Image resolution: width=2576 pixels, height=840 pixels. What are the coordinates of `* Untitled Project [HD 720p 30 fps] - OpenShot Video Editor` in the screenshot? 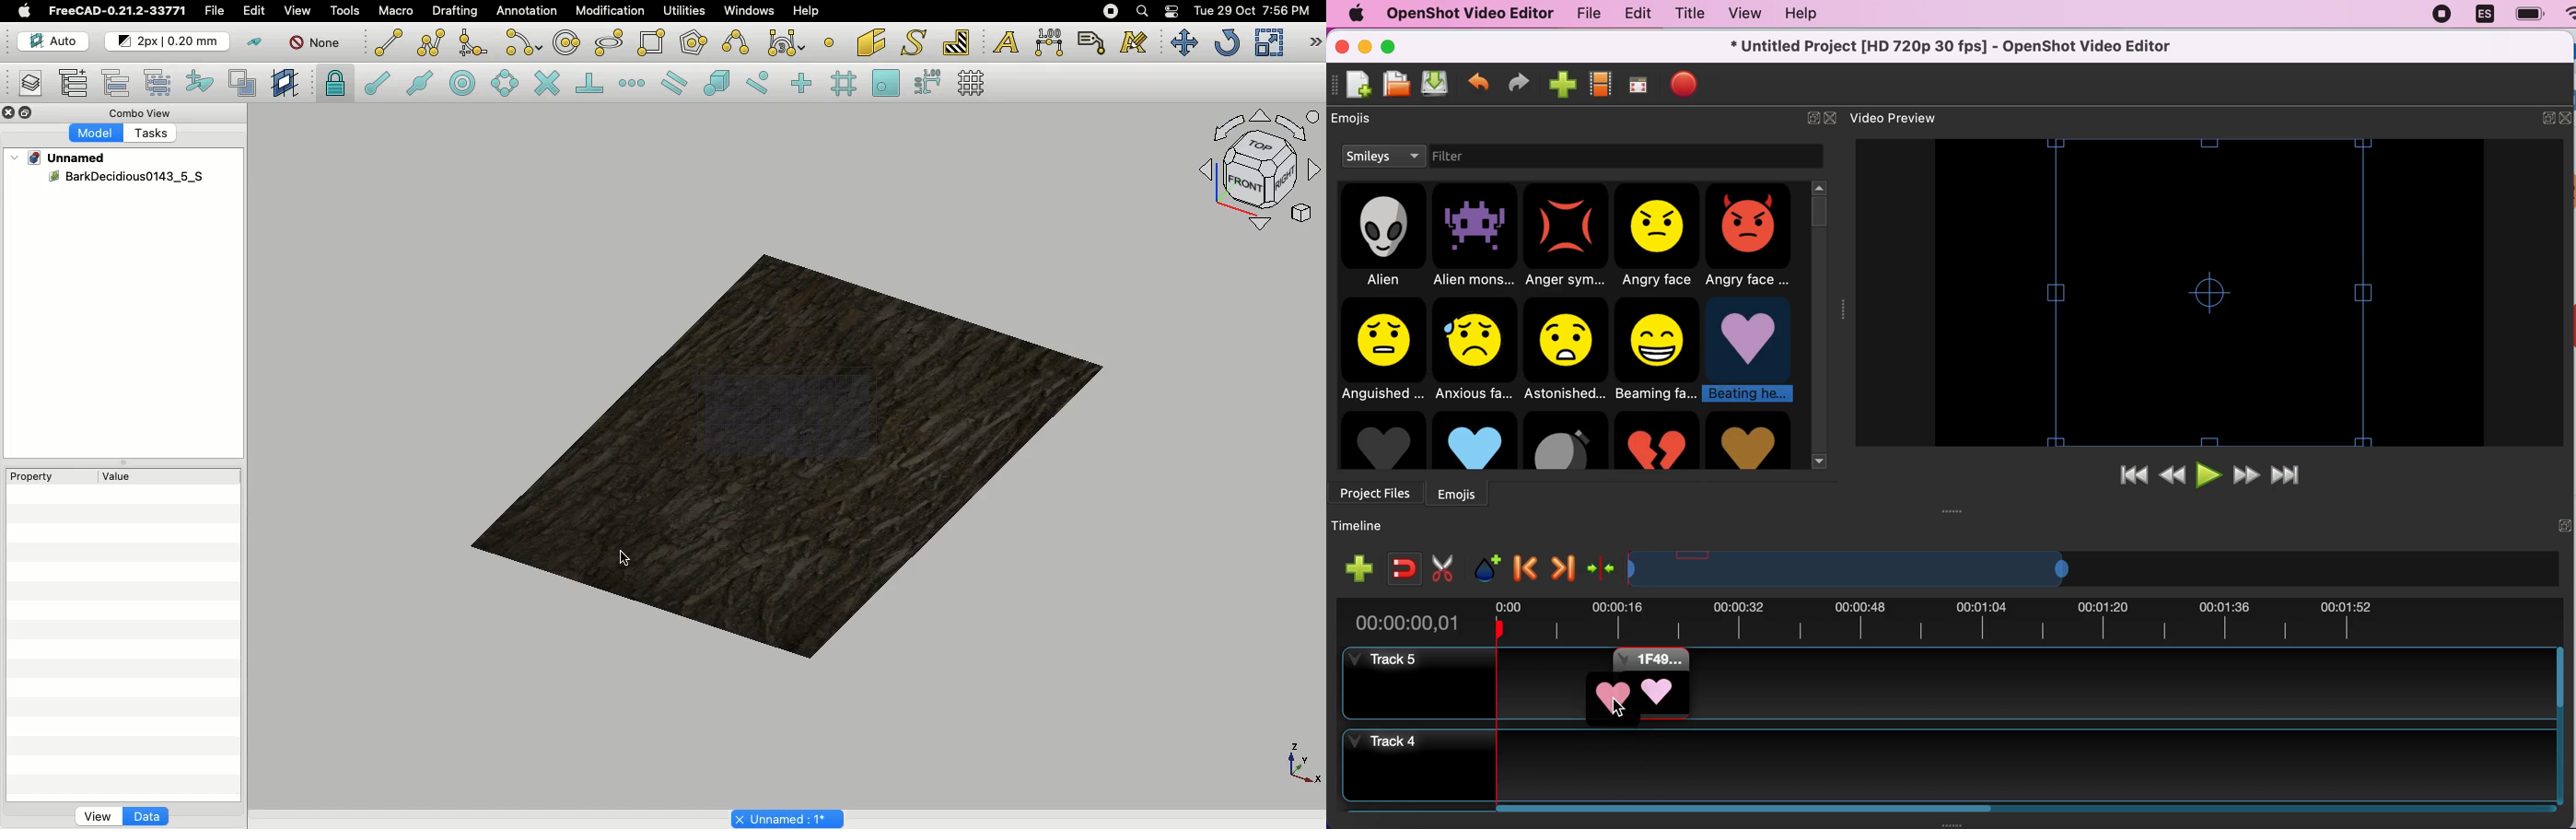 It's located at (1955, 45).